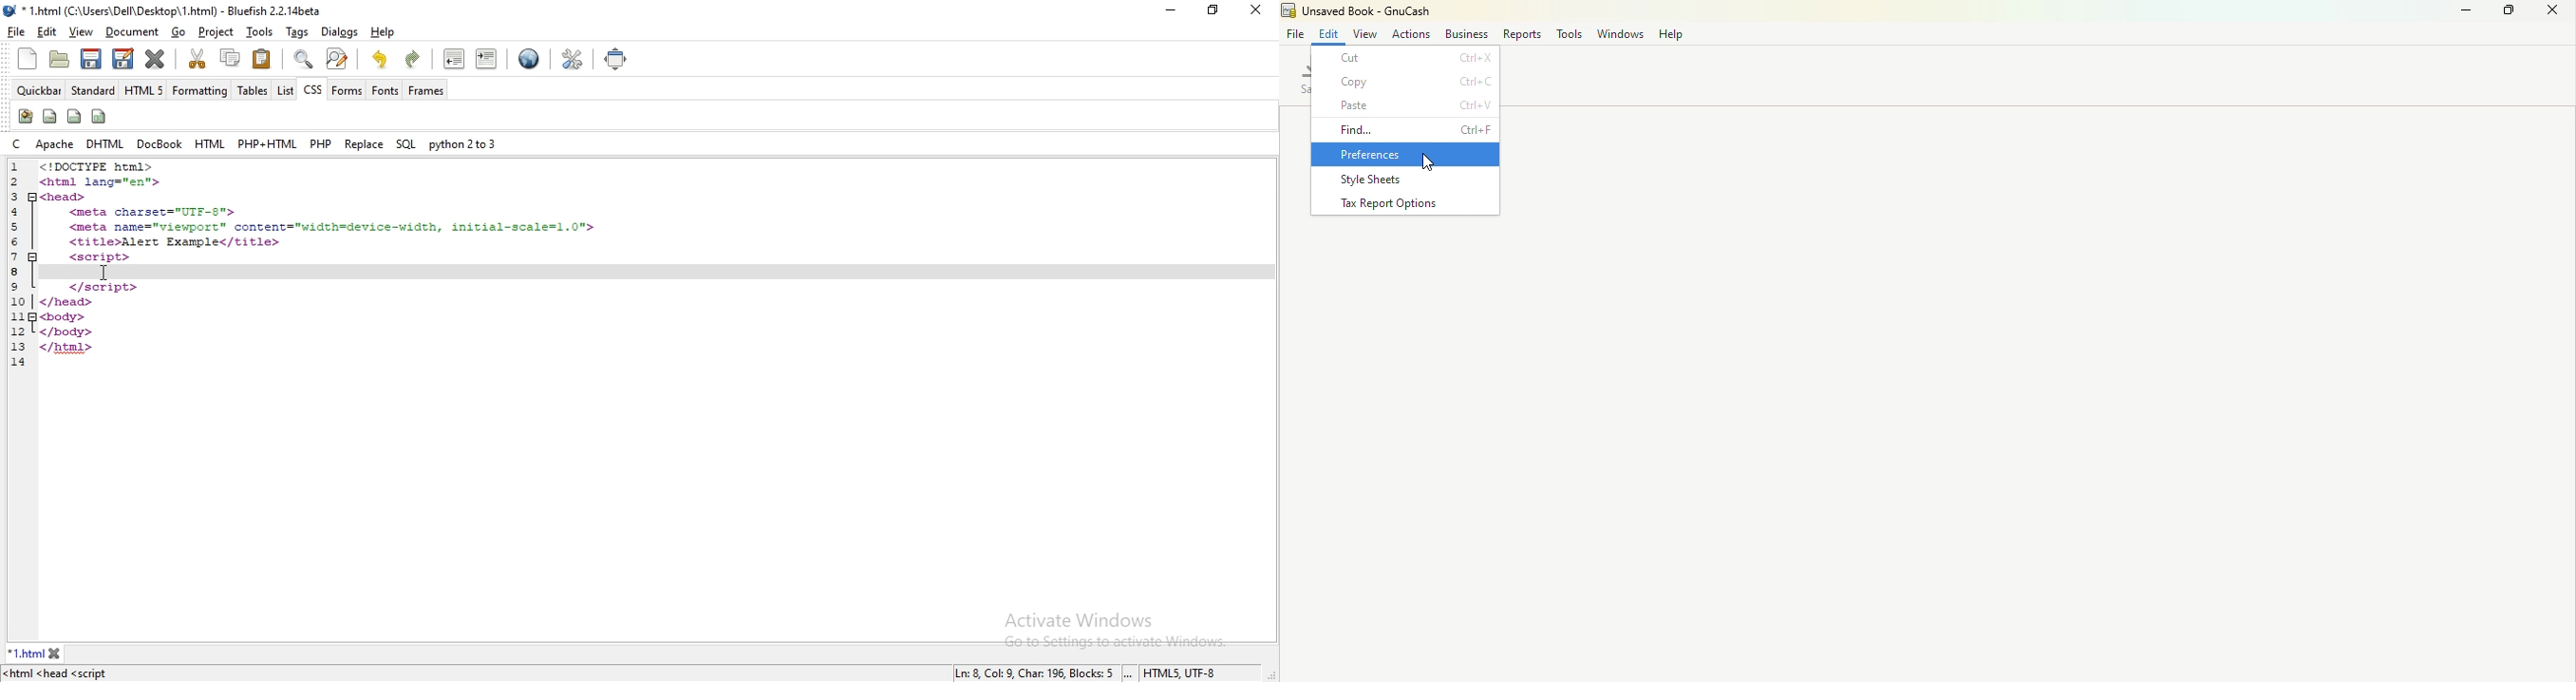  I want to click on sql, so click(405, 144).